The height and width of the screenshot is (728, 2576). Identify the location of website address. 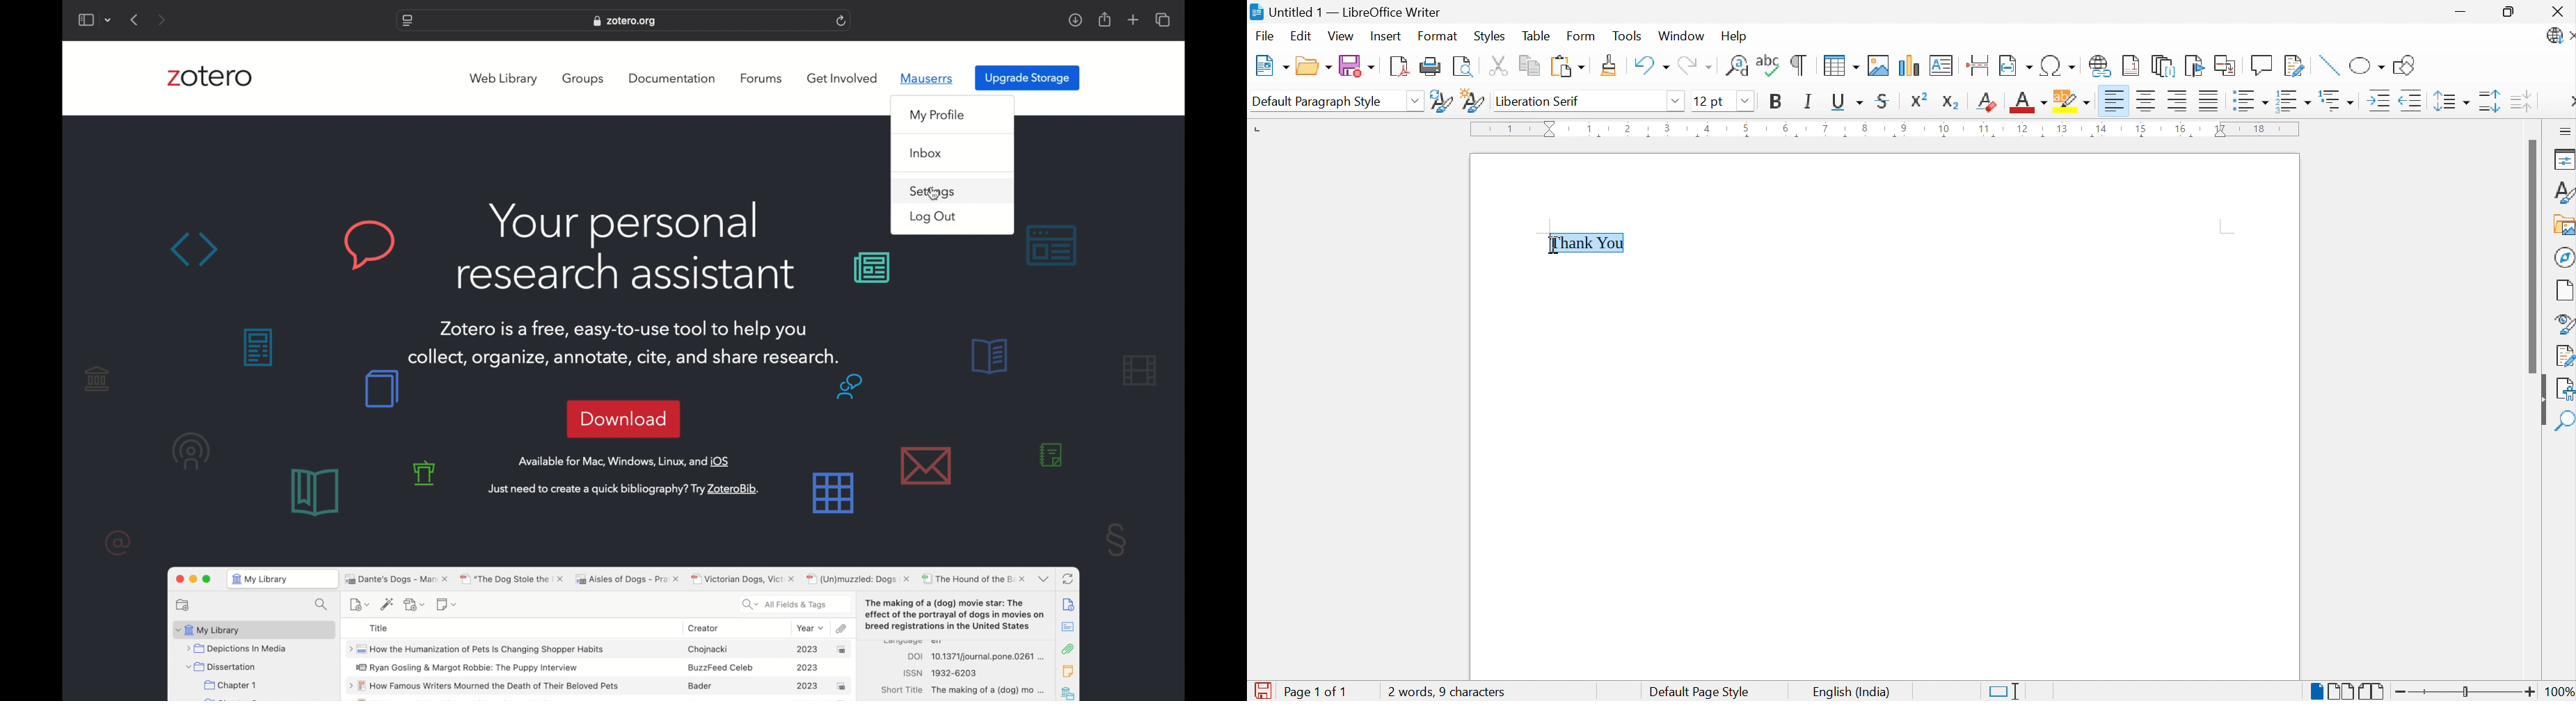
(626, 21).